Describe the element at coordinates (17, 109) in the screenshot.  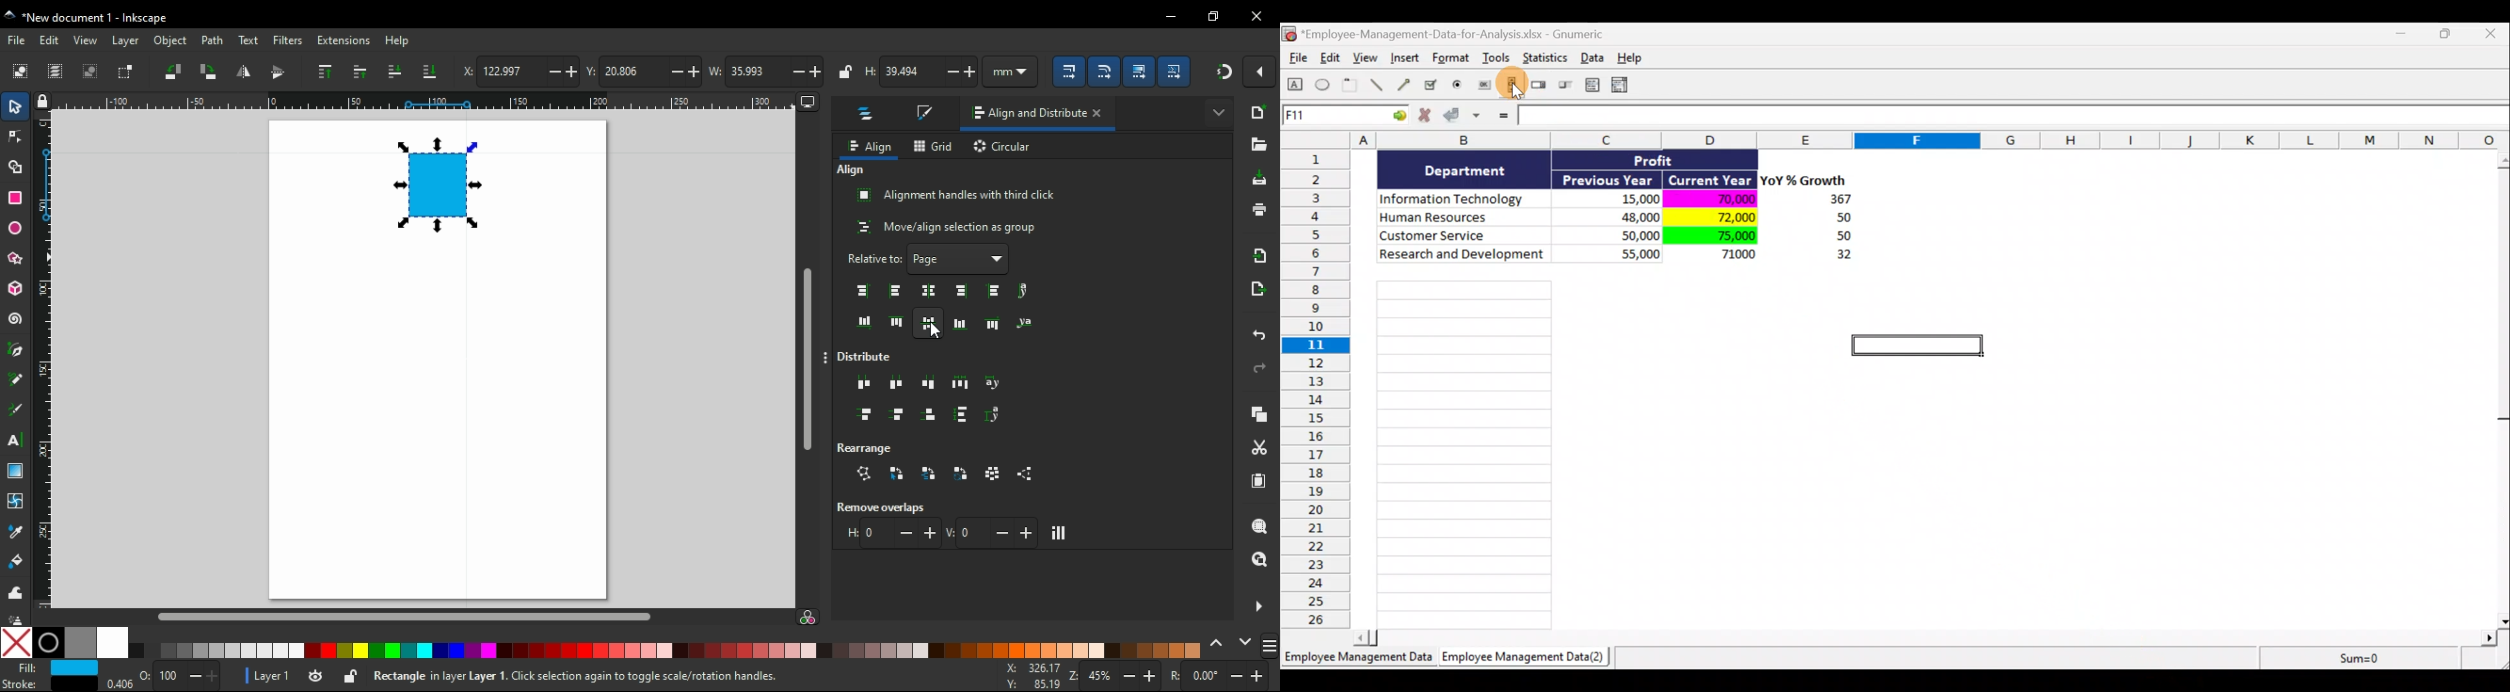
I see `select` at that location.